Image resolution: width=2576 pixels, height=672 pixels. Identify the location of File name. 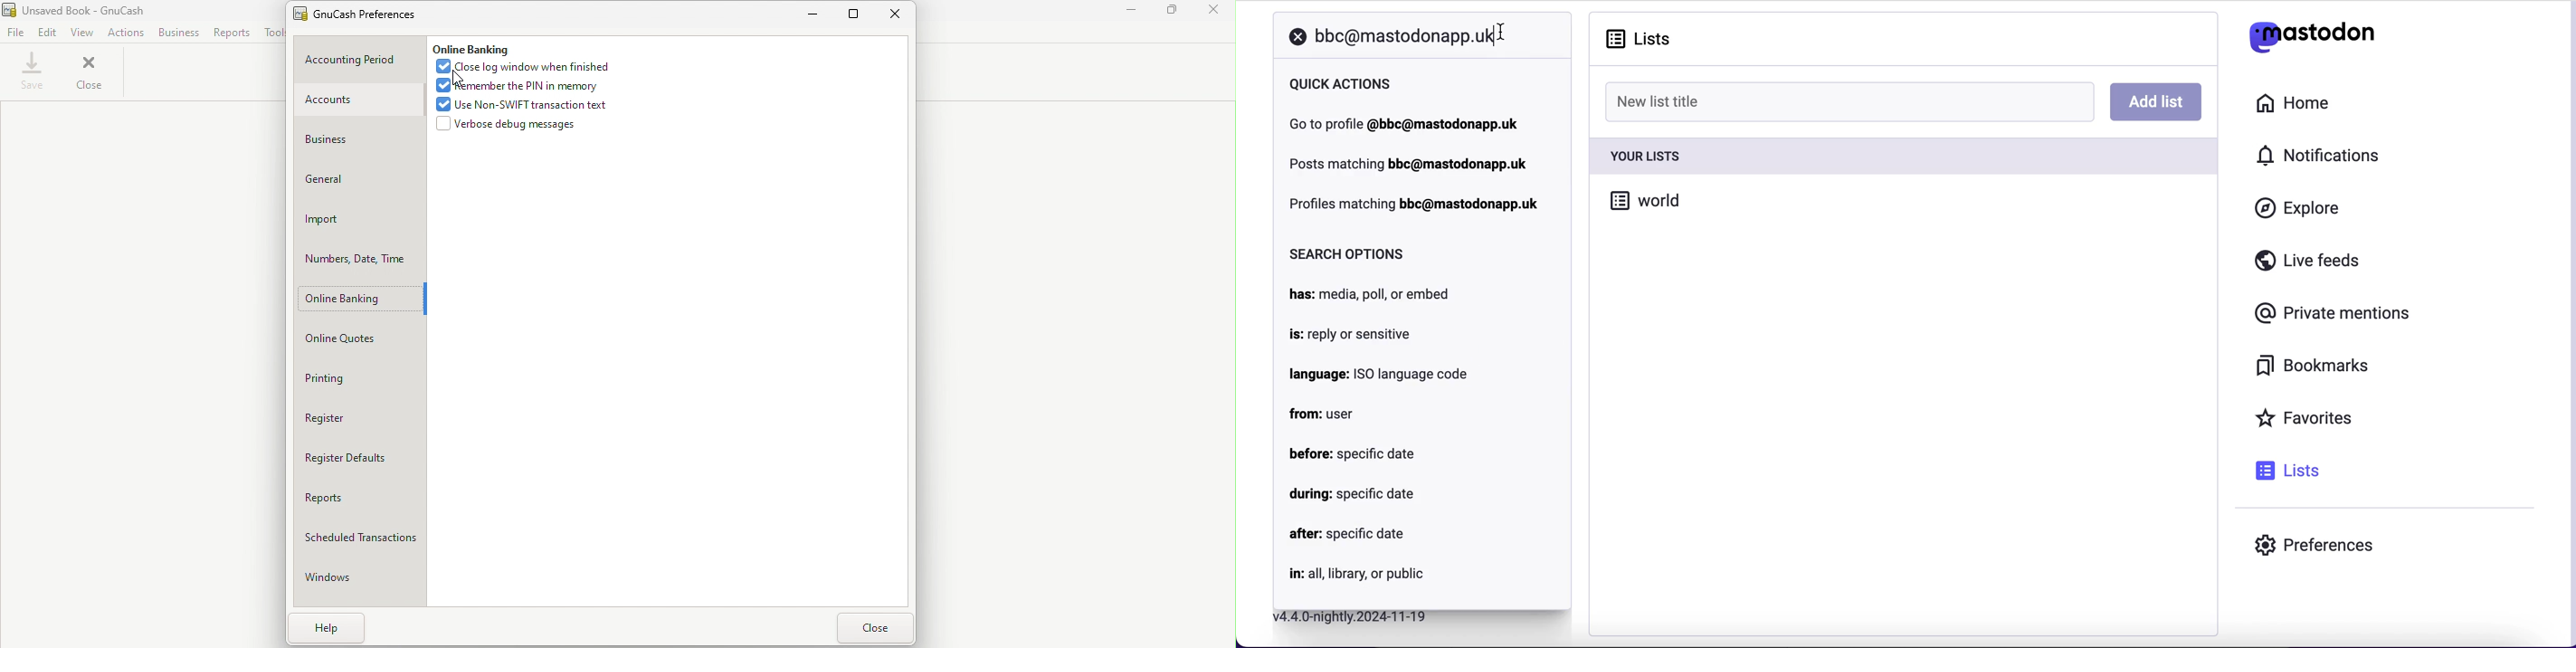
(84, 9).